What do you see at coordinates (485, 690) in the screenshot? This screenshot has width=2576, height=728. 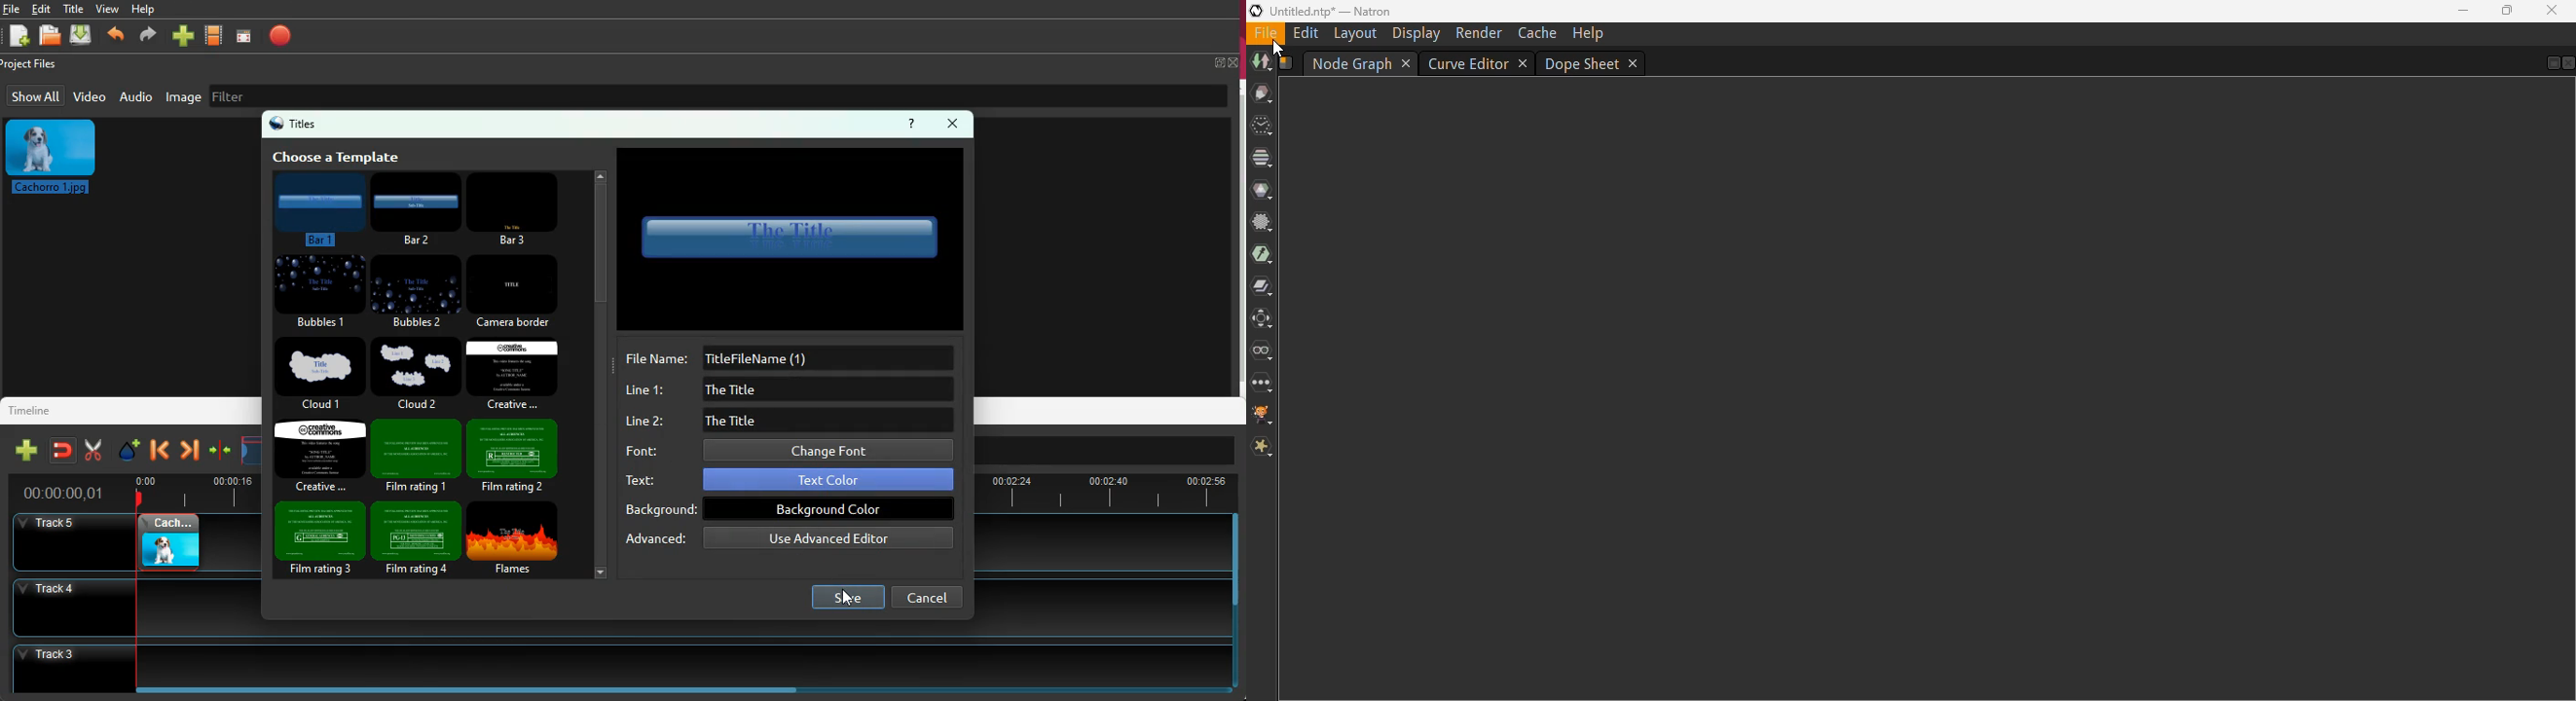 I see `Horizontal scroll bar` at bounding box center [485, 690].